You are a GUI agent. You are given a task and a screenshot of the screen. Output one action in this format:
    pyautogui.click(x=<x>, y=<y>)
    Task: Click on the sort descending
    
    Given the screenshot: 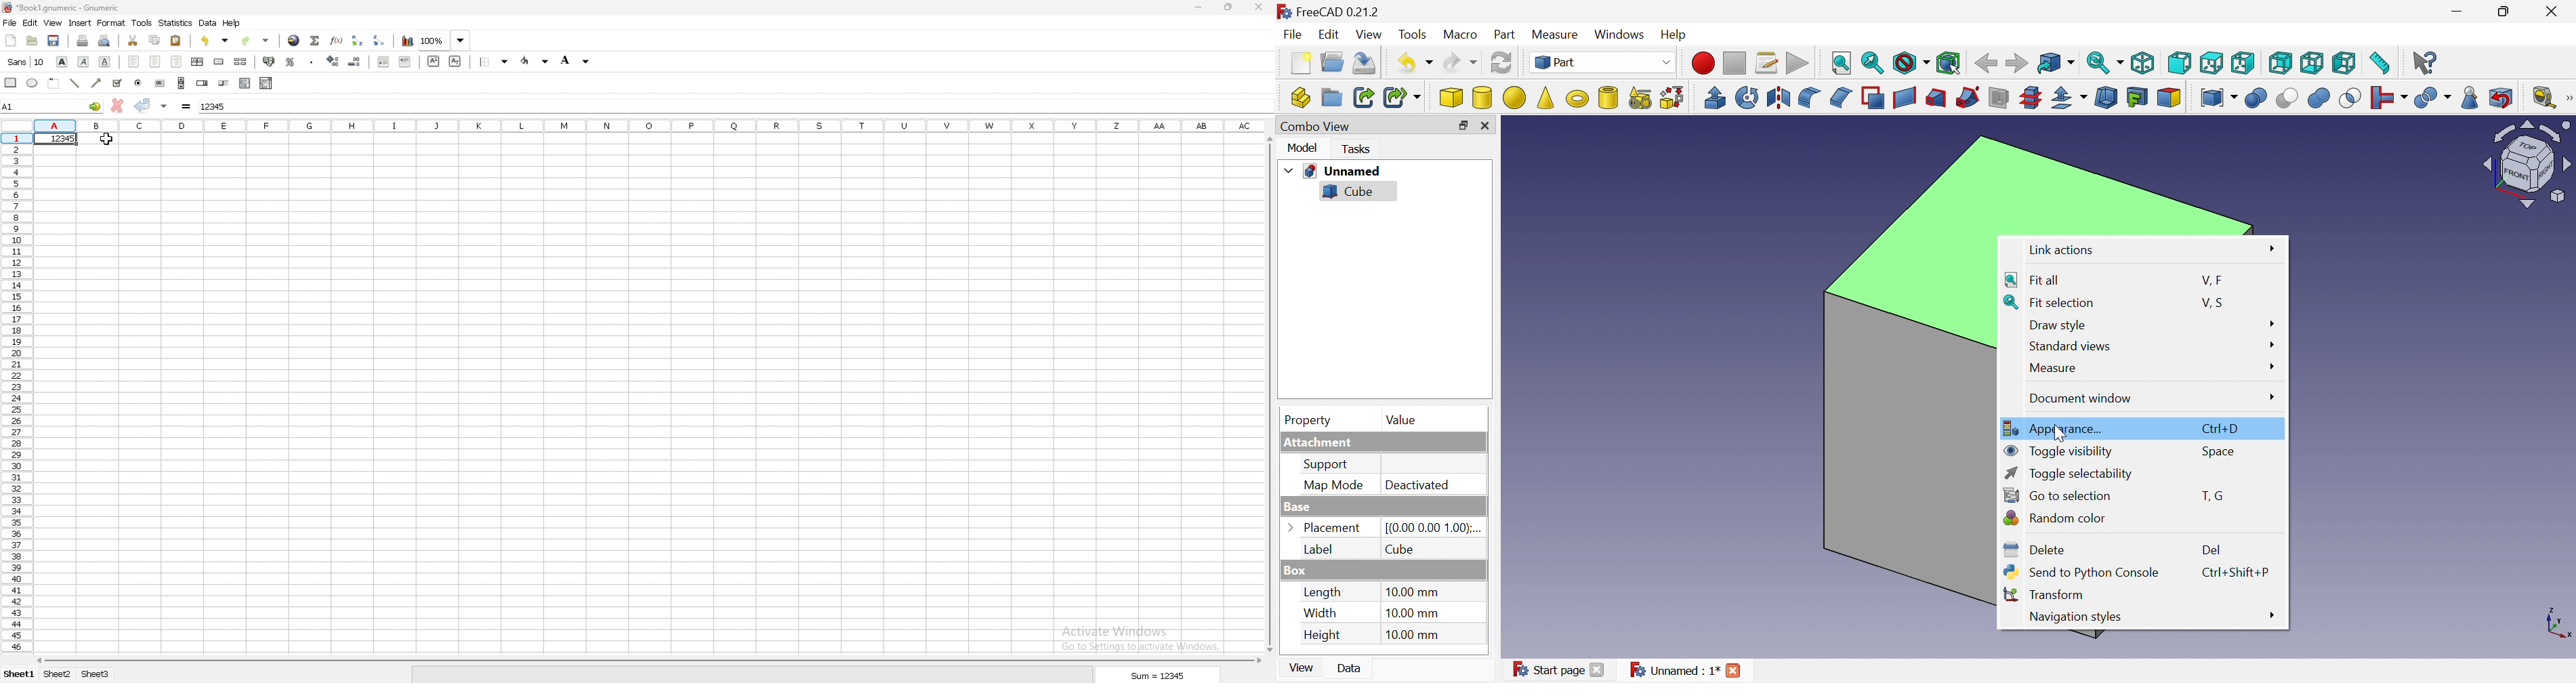 What is the action you would take?
    pyautogui.click(x=379, y=41)
    